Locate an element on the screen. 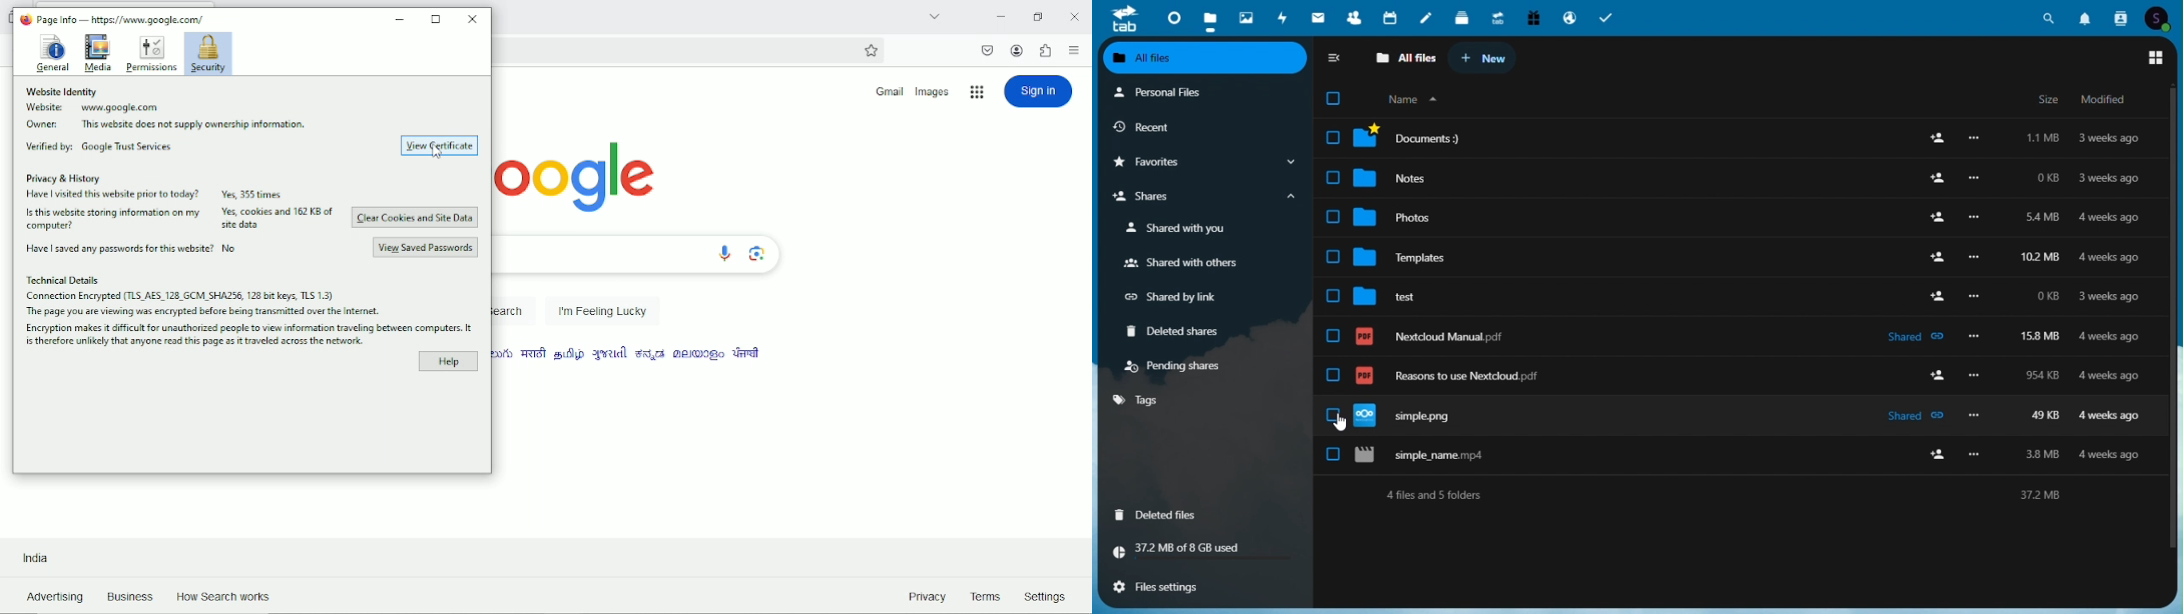 Image resolution: width=2184 pixels, height=616 pixels. Sign in is located at coordinates (1041, 90).